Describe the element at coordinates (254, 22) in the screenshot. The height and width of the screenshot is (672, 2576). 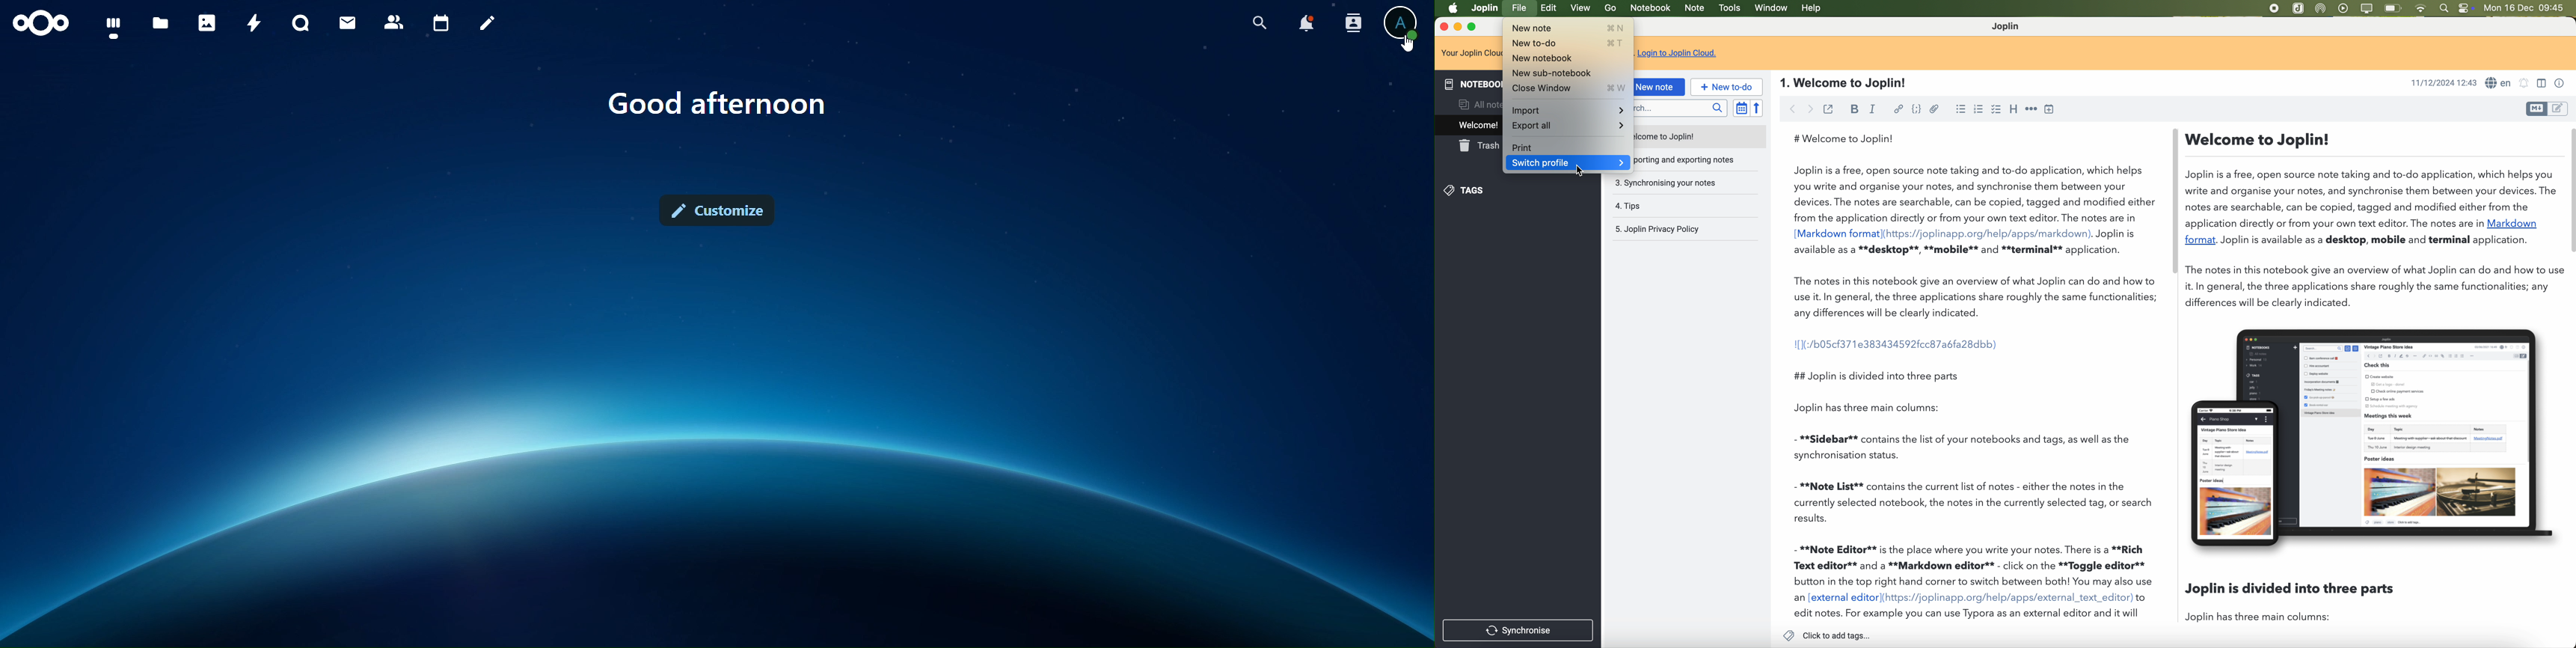
I see `activity` at that location.